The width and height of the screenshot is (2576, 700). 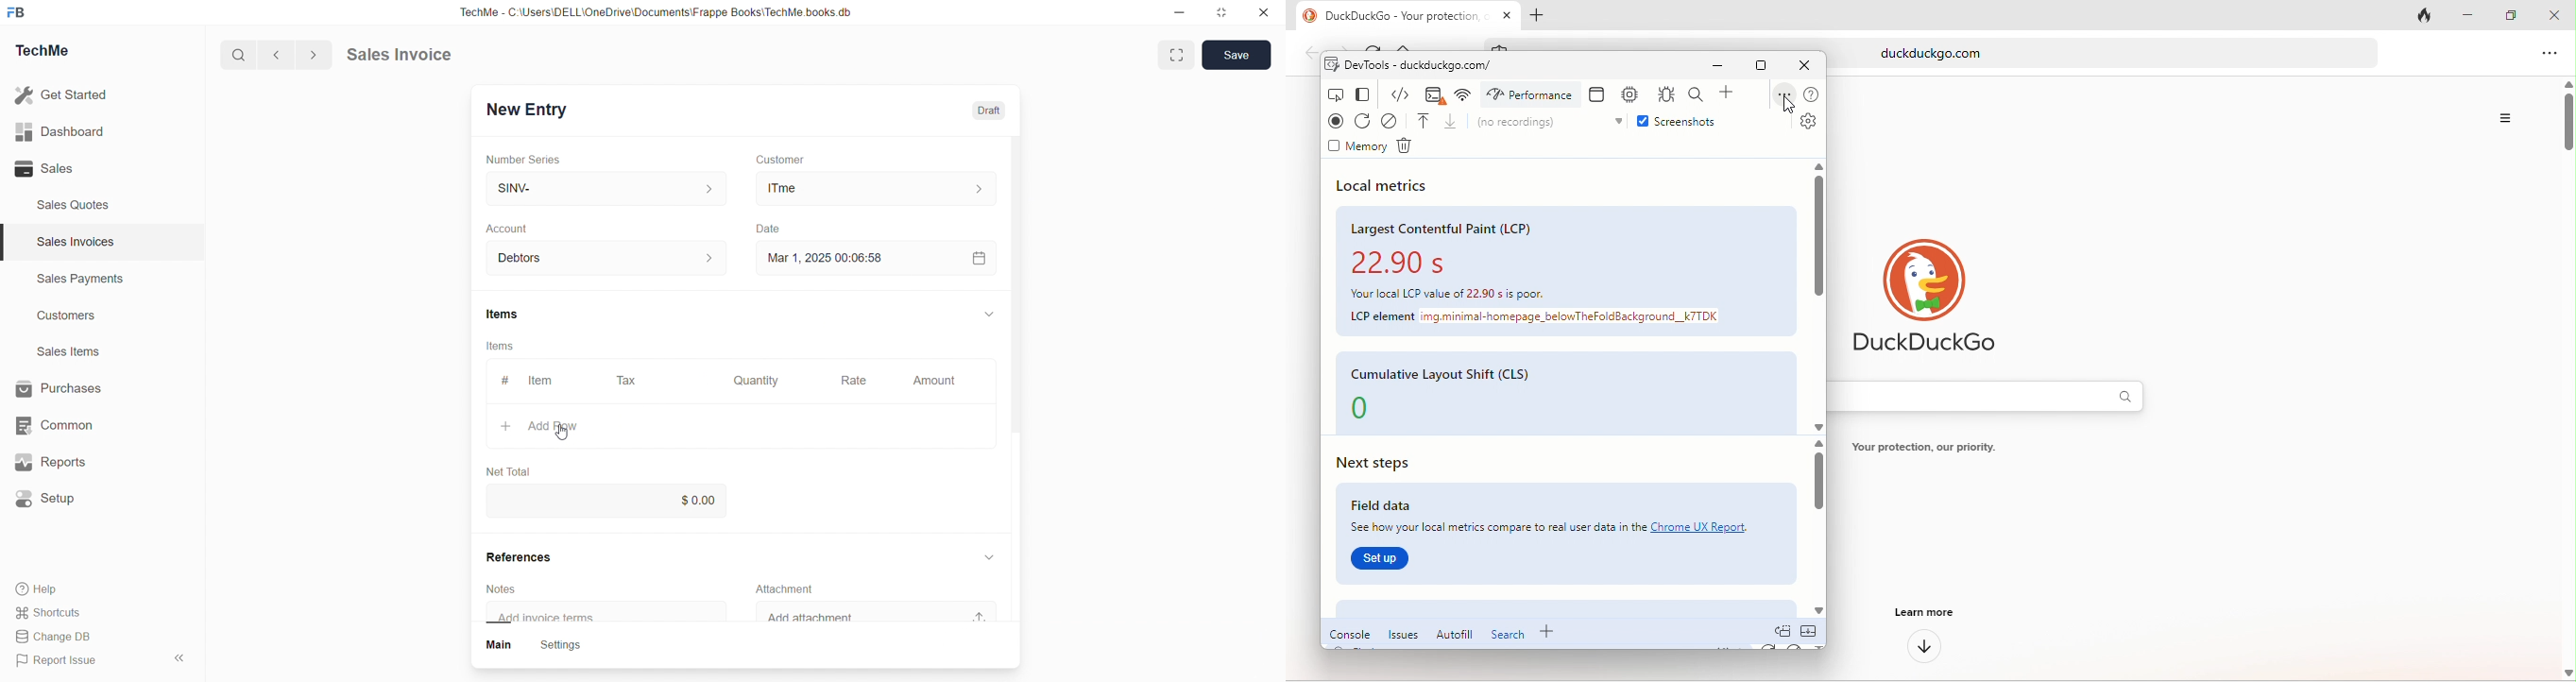 I want to click on doopdown, so click(x=988, y=312).